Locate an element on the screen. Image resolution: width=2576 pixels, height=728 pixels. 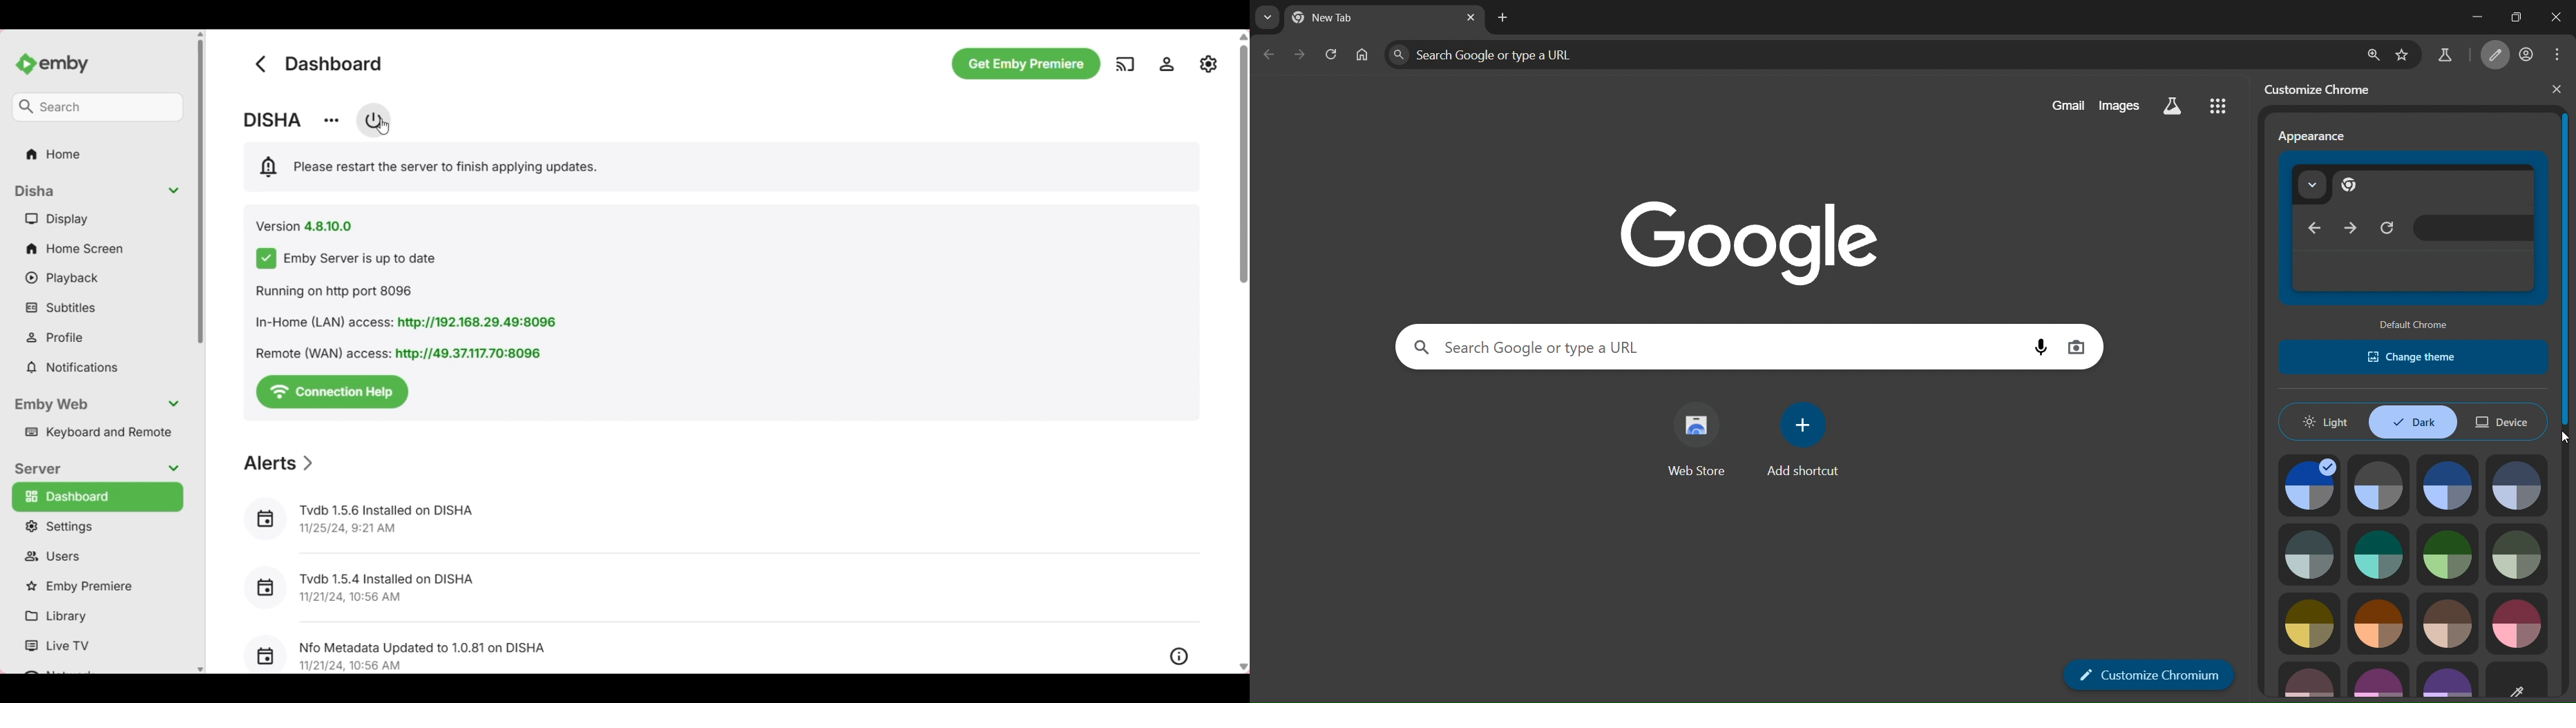
theme is located at coordinates (2309, 680).